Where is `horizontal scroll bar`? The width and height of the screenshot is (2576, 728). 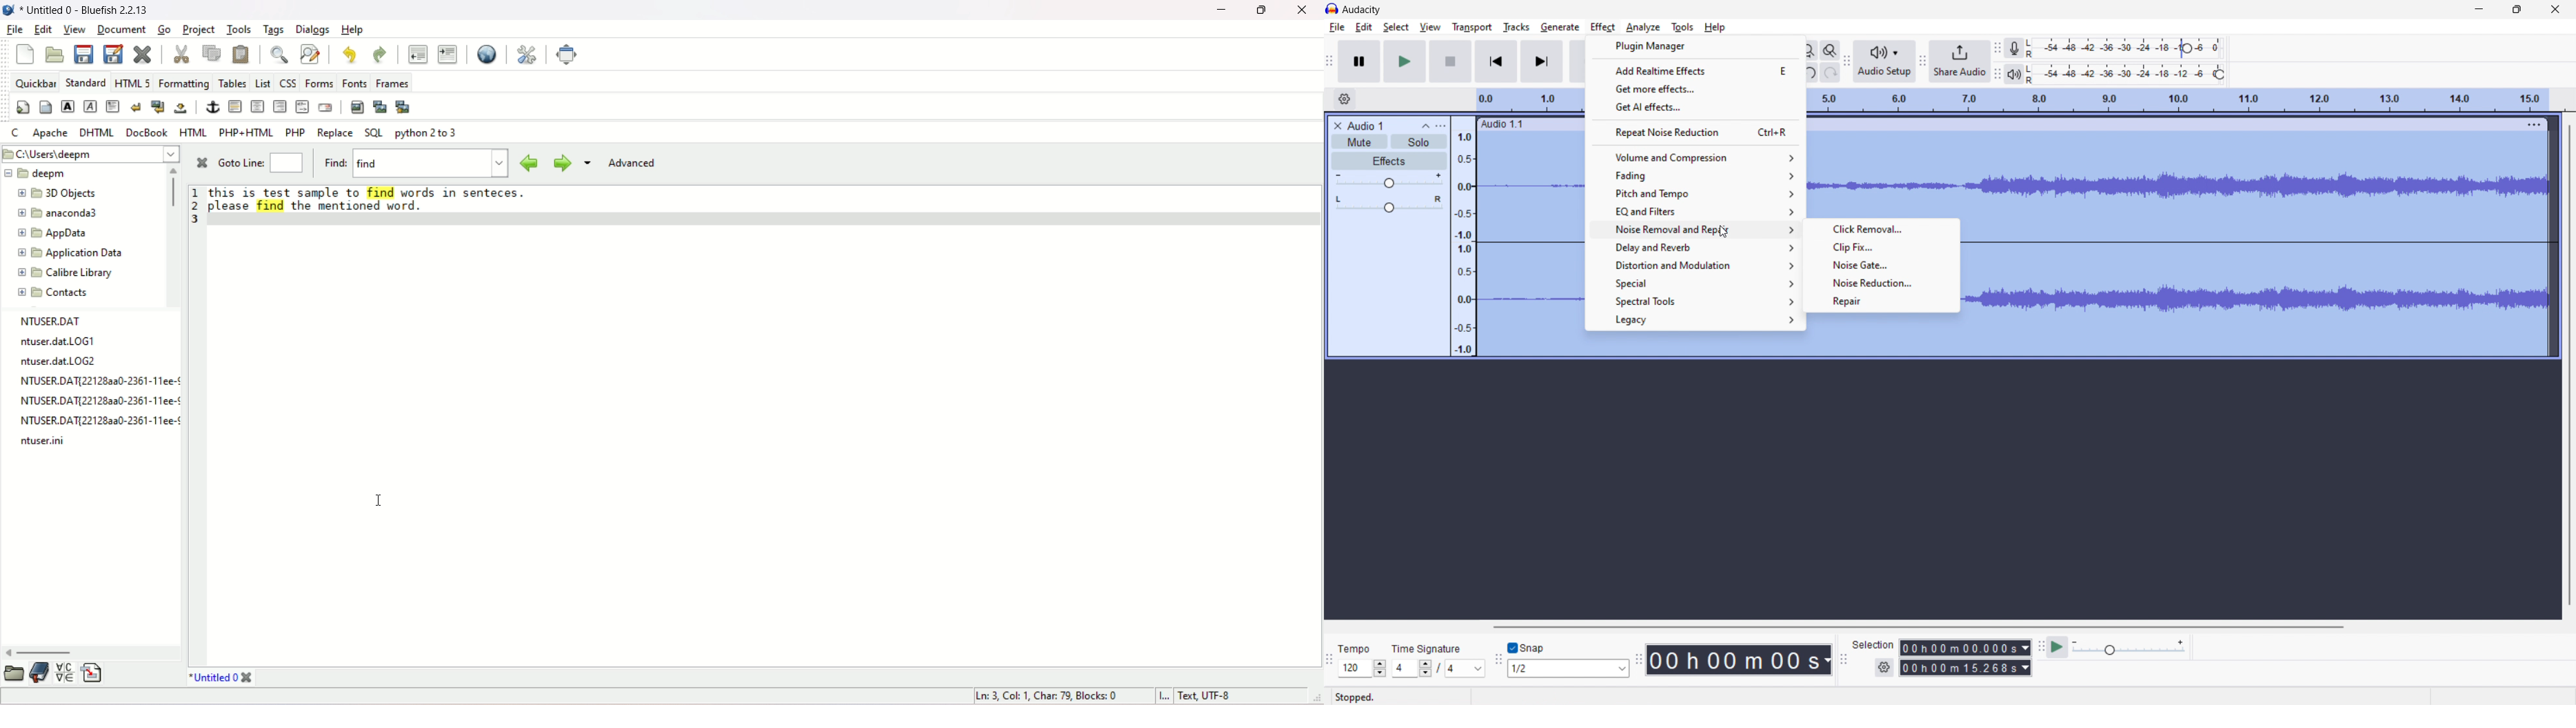
horizontal scroll bar is located at coordinates (40, 653).